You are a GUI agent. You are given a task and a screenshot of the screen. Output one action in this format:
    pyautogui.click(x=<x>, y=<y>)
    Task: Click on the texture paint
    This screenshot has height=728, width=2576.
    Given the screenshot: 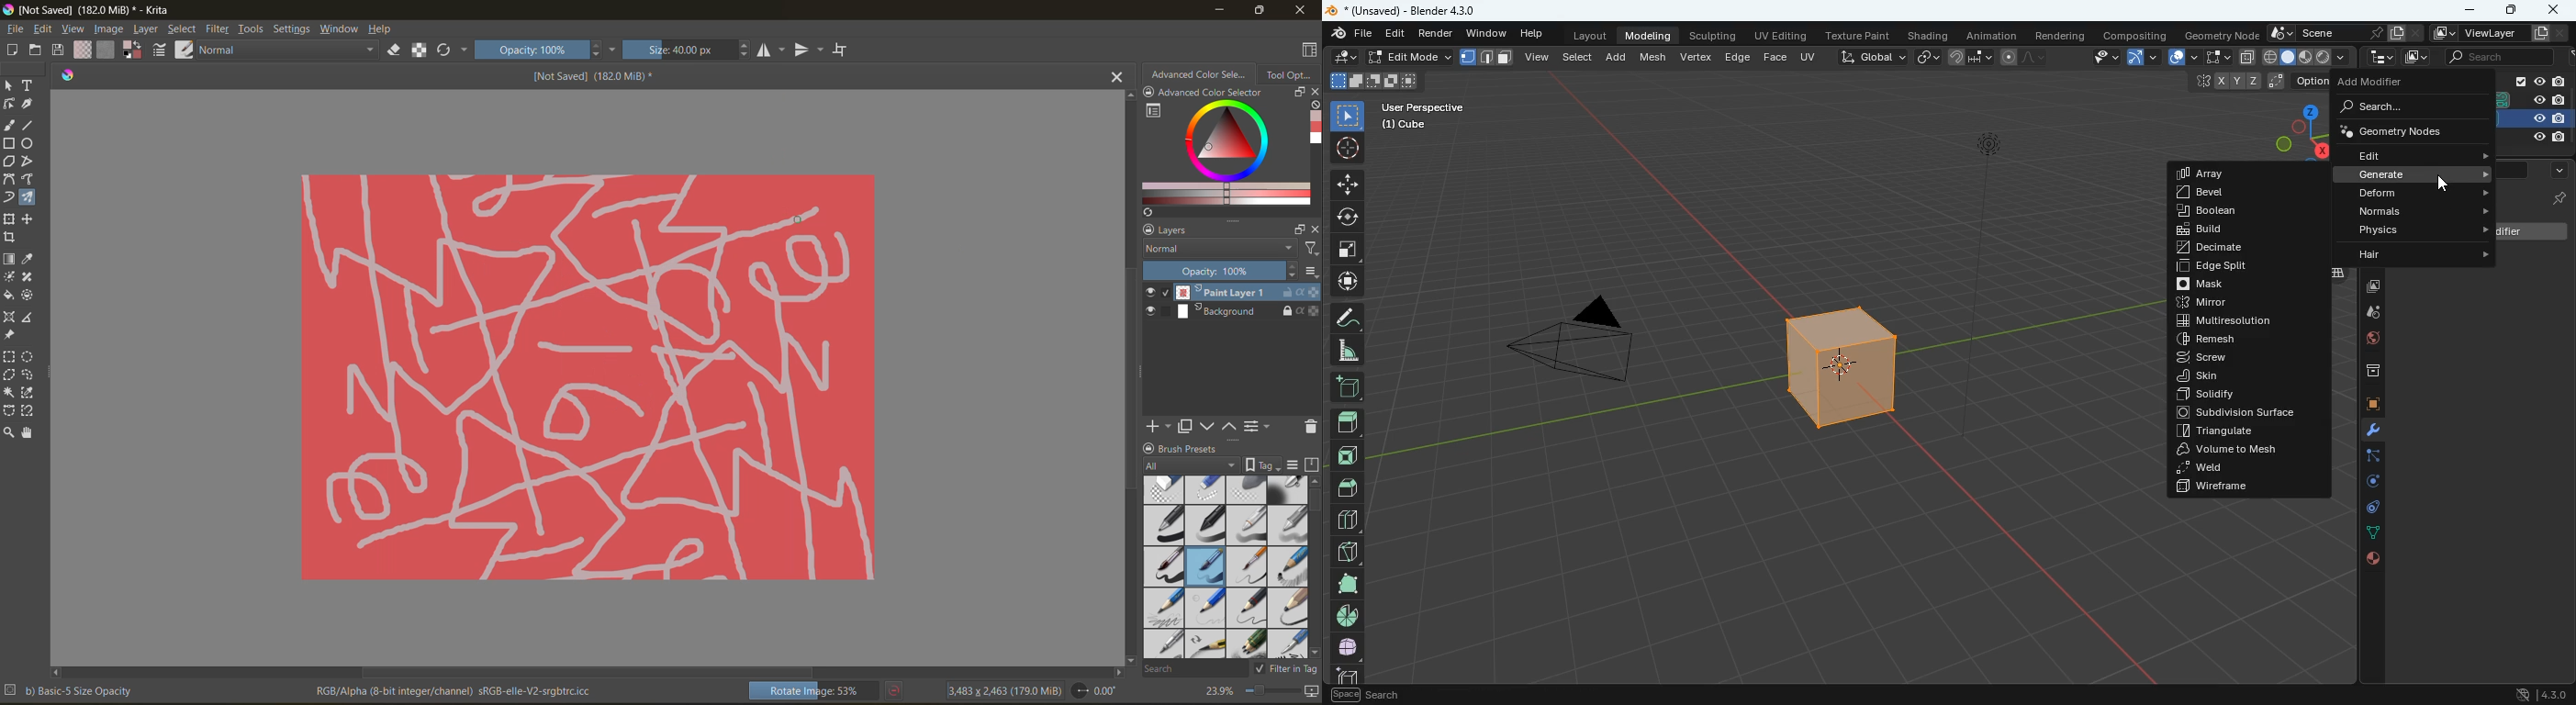 What is the action you would take?
    pyautogui.click(x=1860, y=35)
    